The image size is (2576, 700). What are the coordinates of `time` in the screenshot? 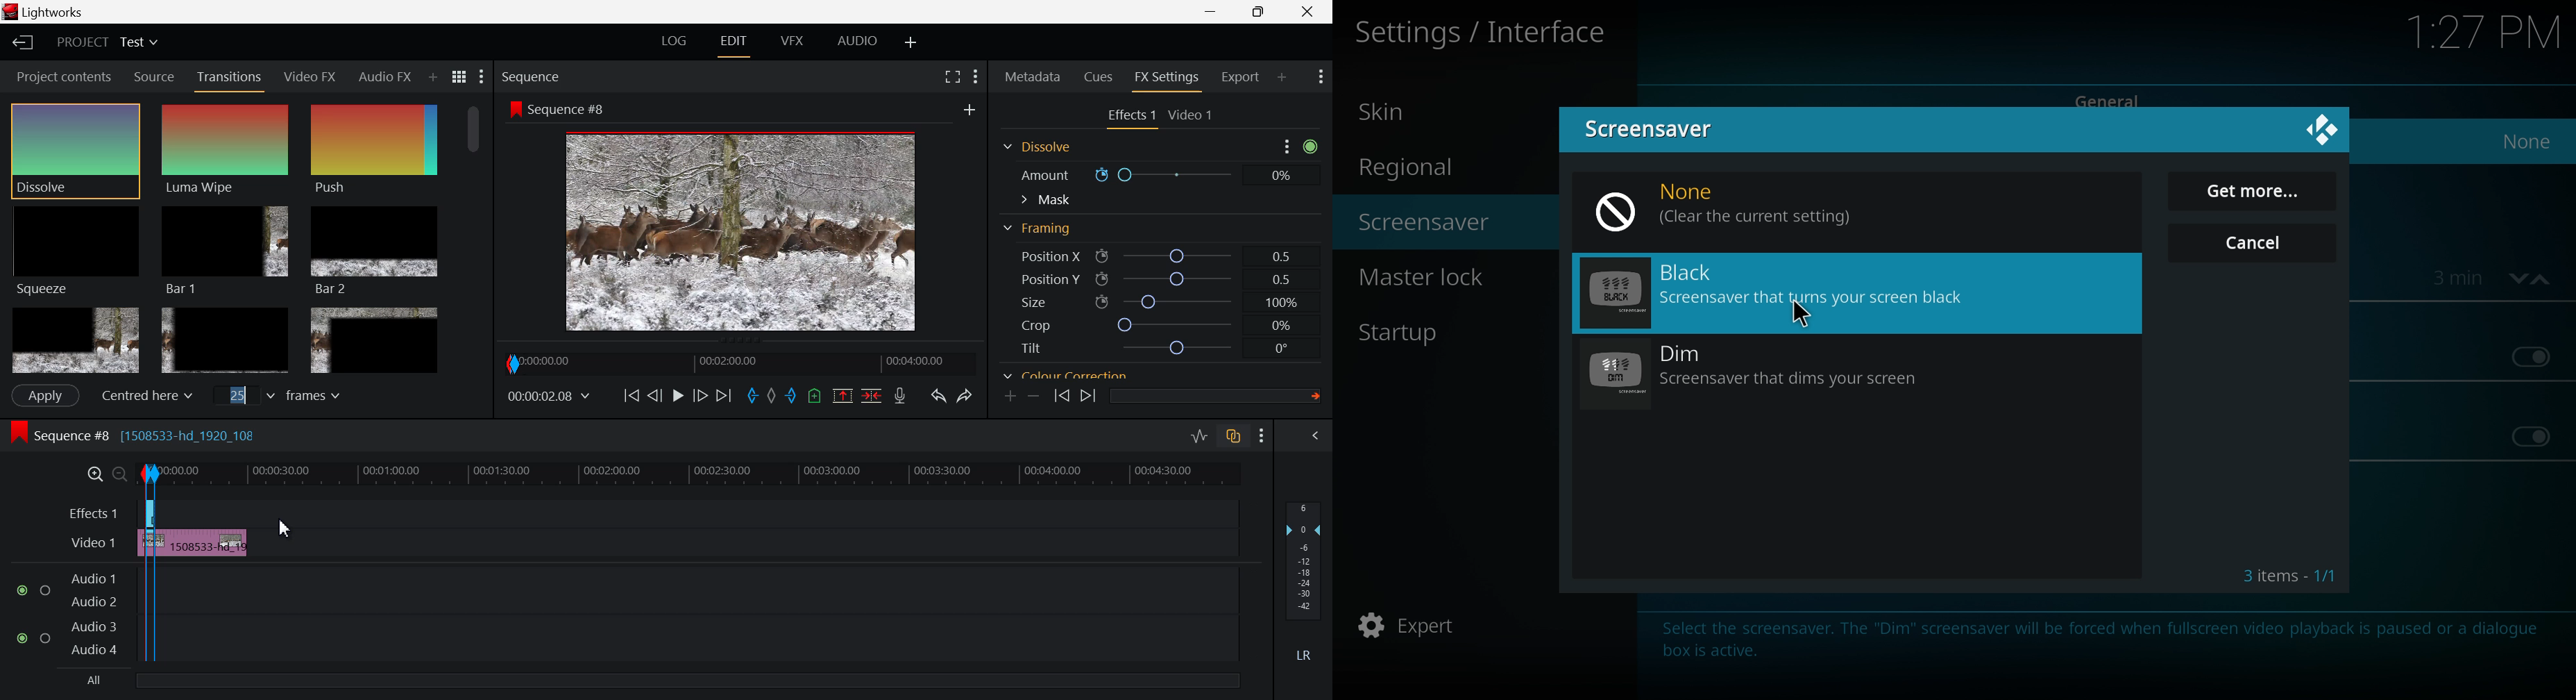 It's located at (2458, 277).